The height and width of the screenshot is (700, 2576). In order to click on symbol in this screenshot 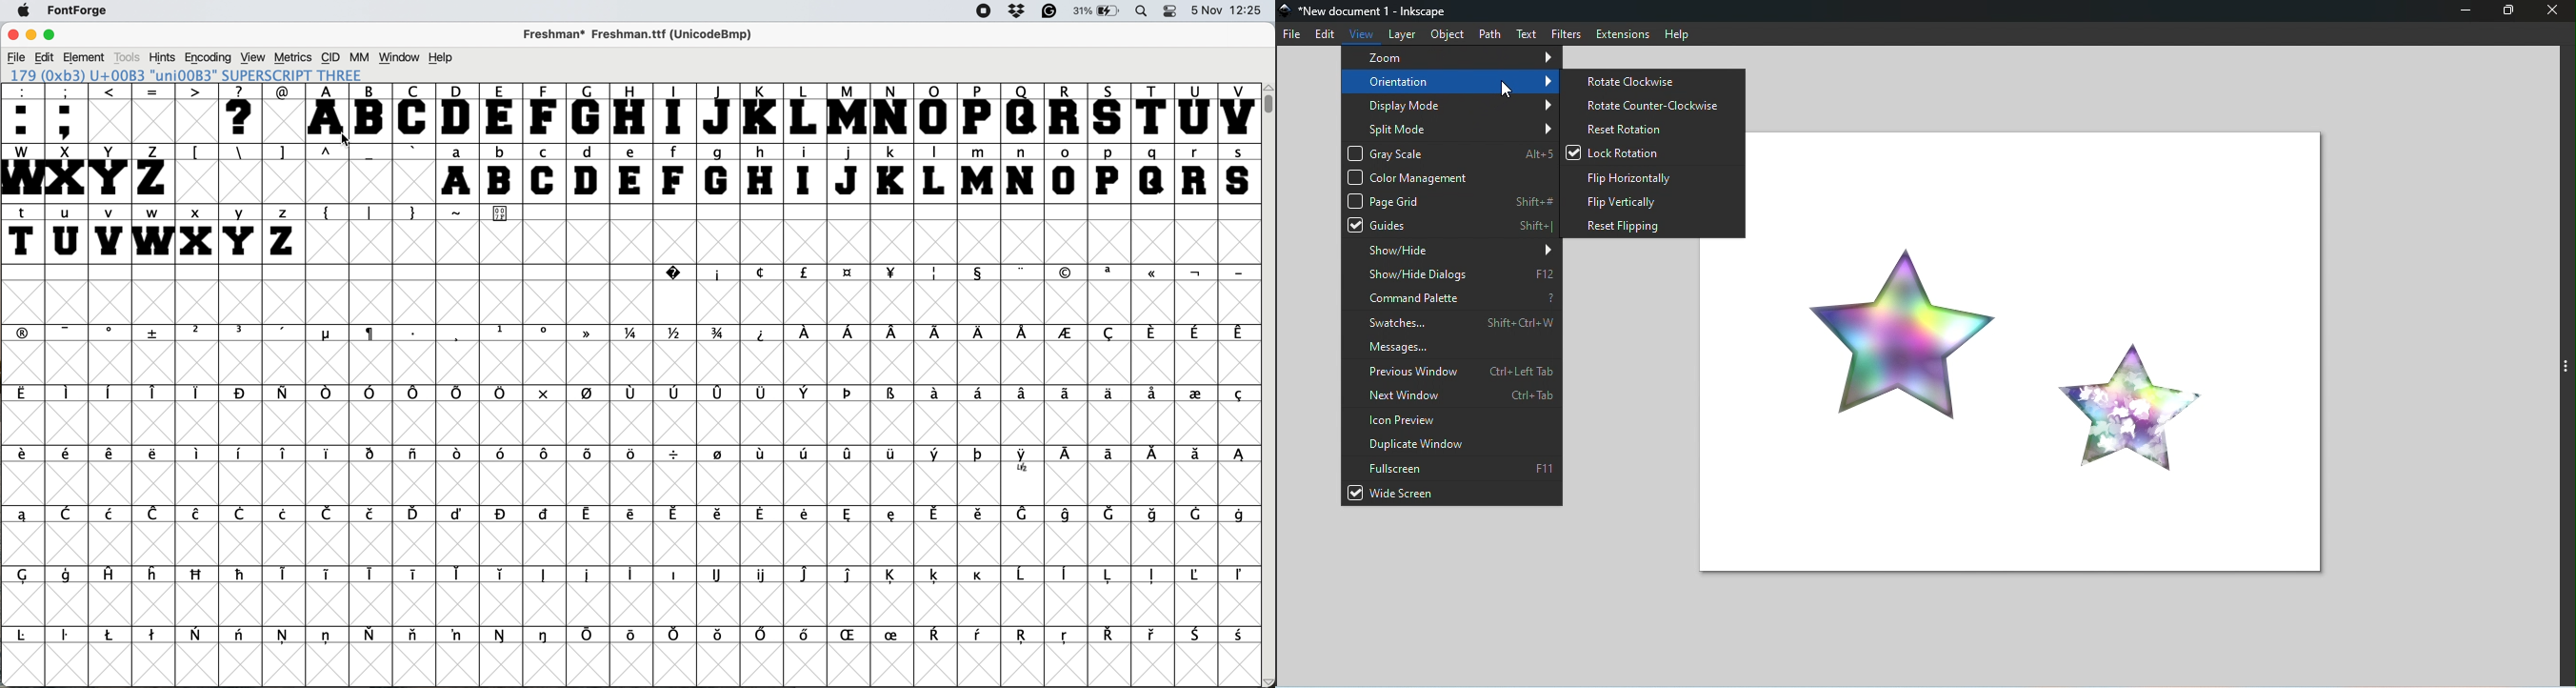, I will do `click(284, 638)`.